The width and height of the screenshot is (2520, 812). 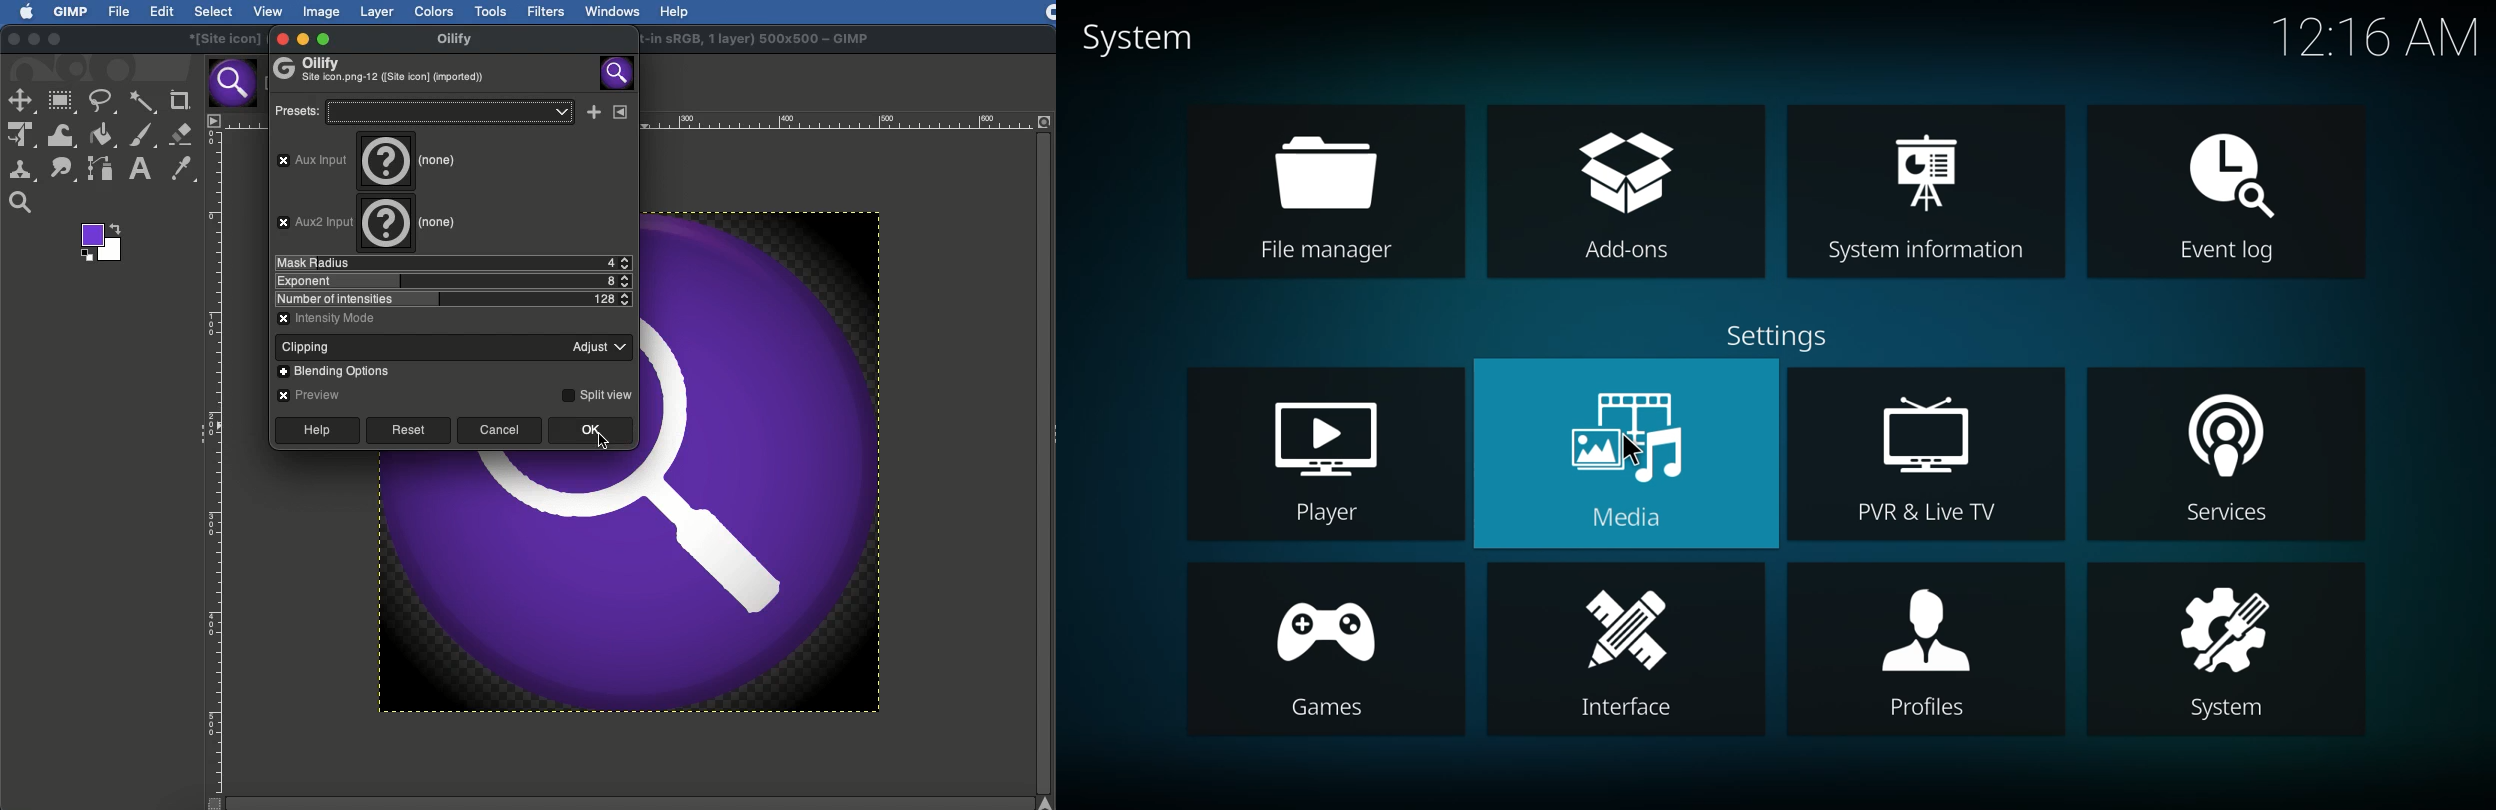 What do you see at coordinates (1774, 334) in the screenshot?
I see `settings` at bounding box center [1774, 334].